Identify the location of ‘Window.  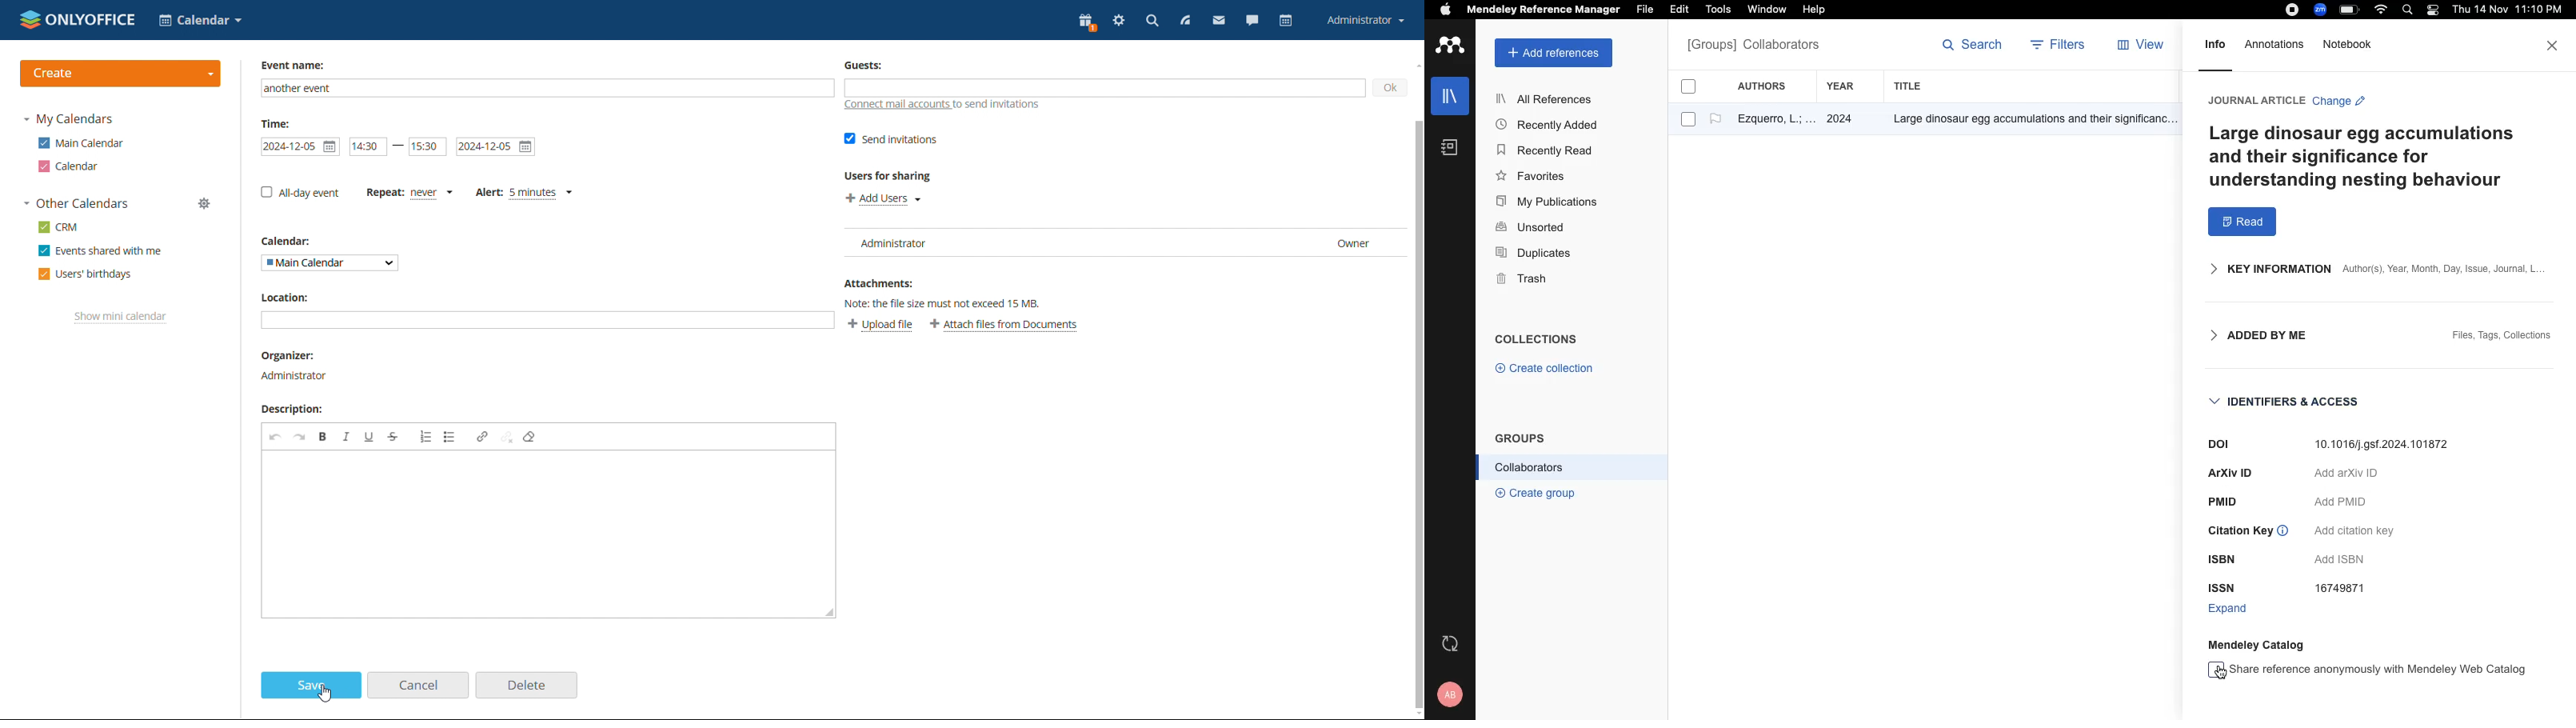
(1768, 11).